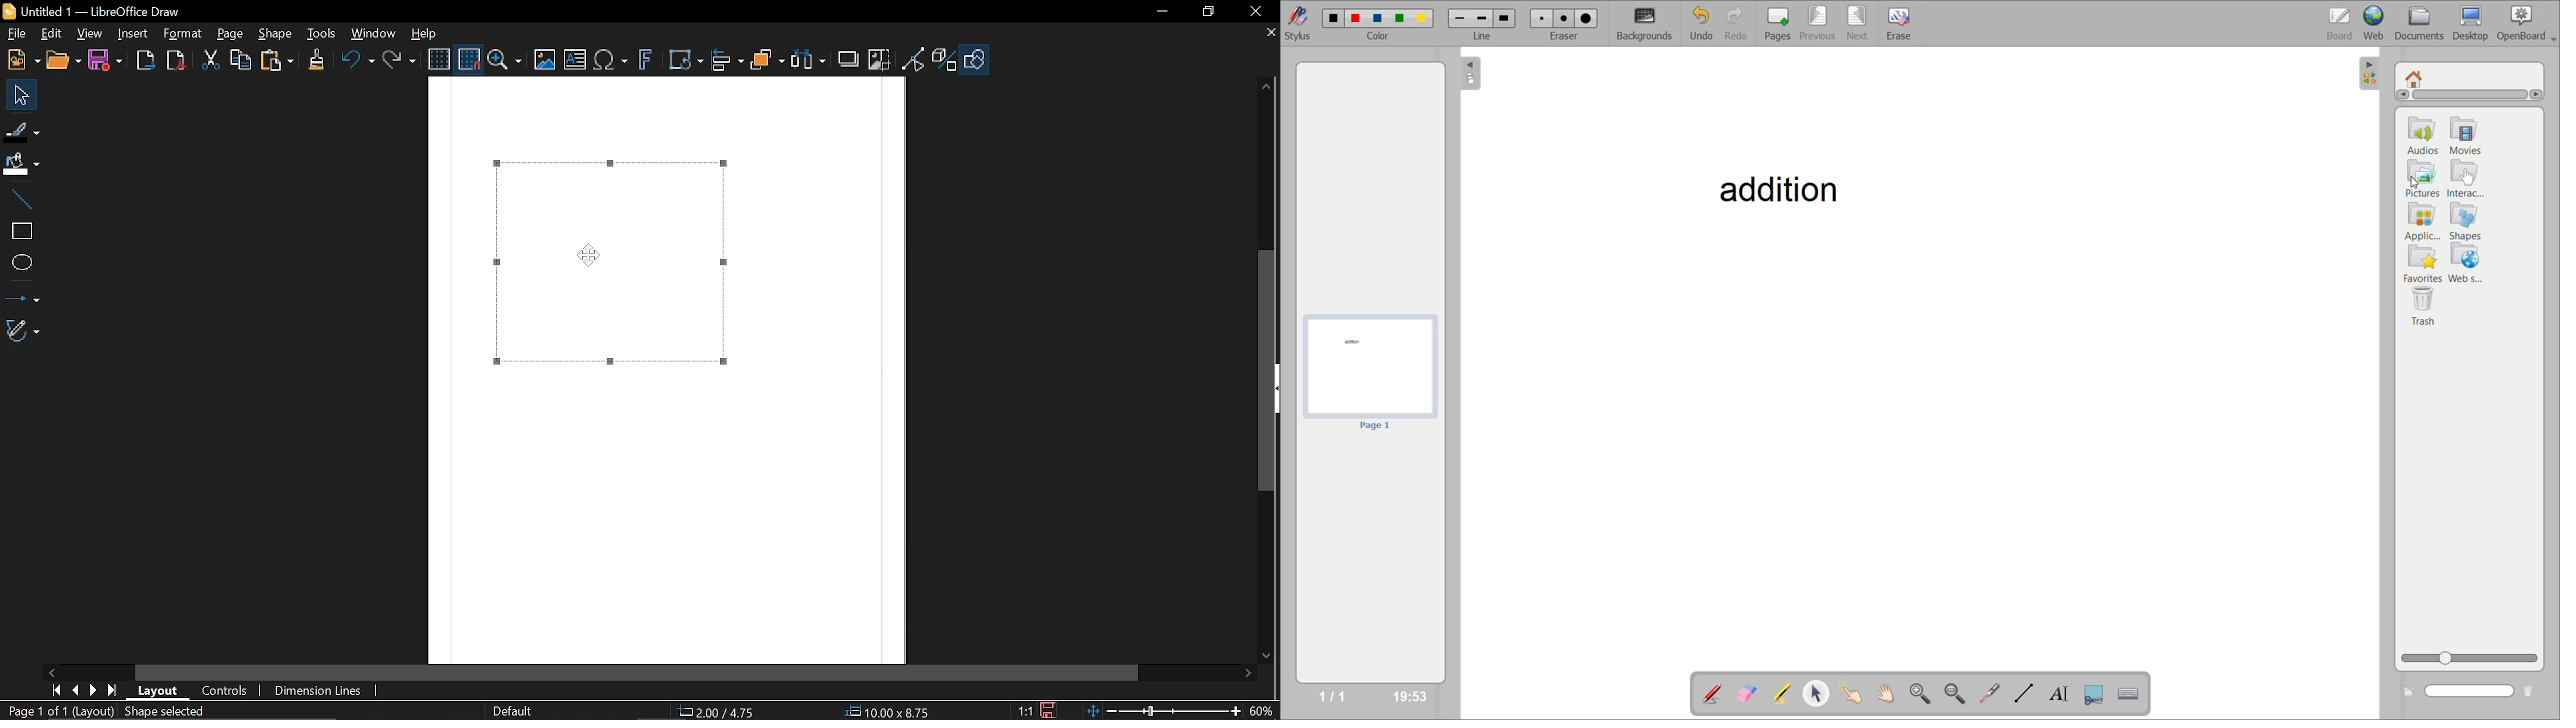  What do you see at coordinates (134, 35) in the screenshot?
I see `Insert` at bounding box center [134, 35].